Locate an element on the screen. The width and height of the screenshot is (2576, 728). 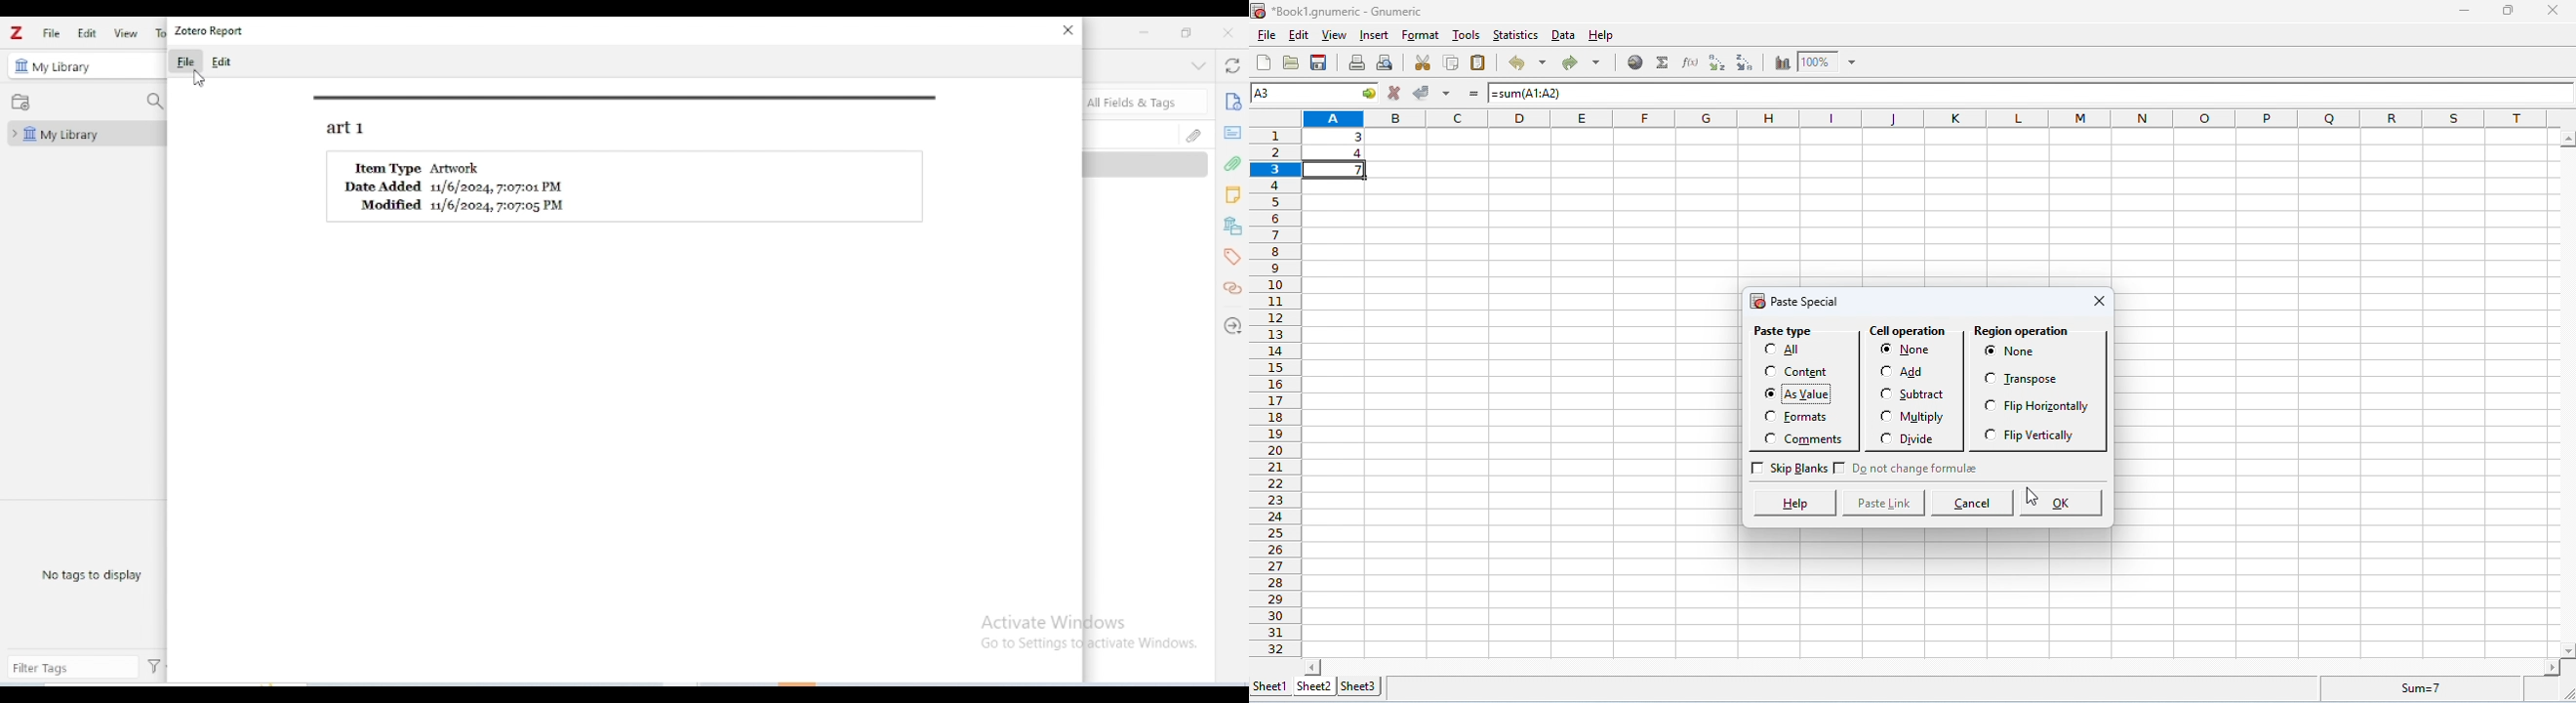
cell operation is located at coordinates (1910, 332).